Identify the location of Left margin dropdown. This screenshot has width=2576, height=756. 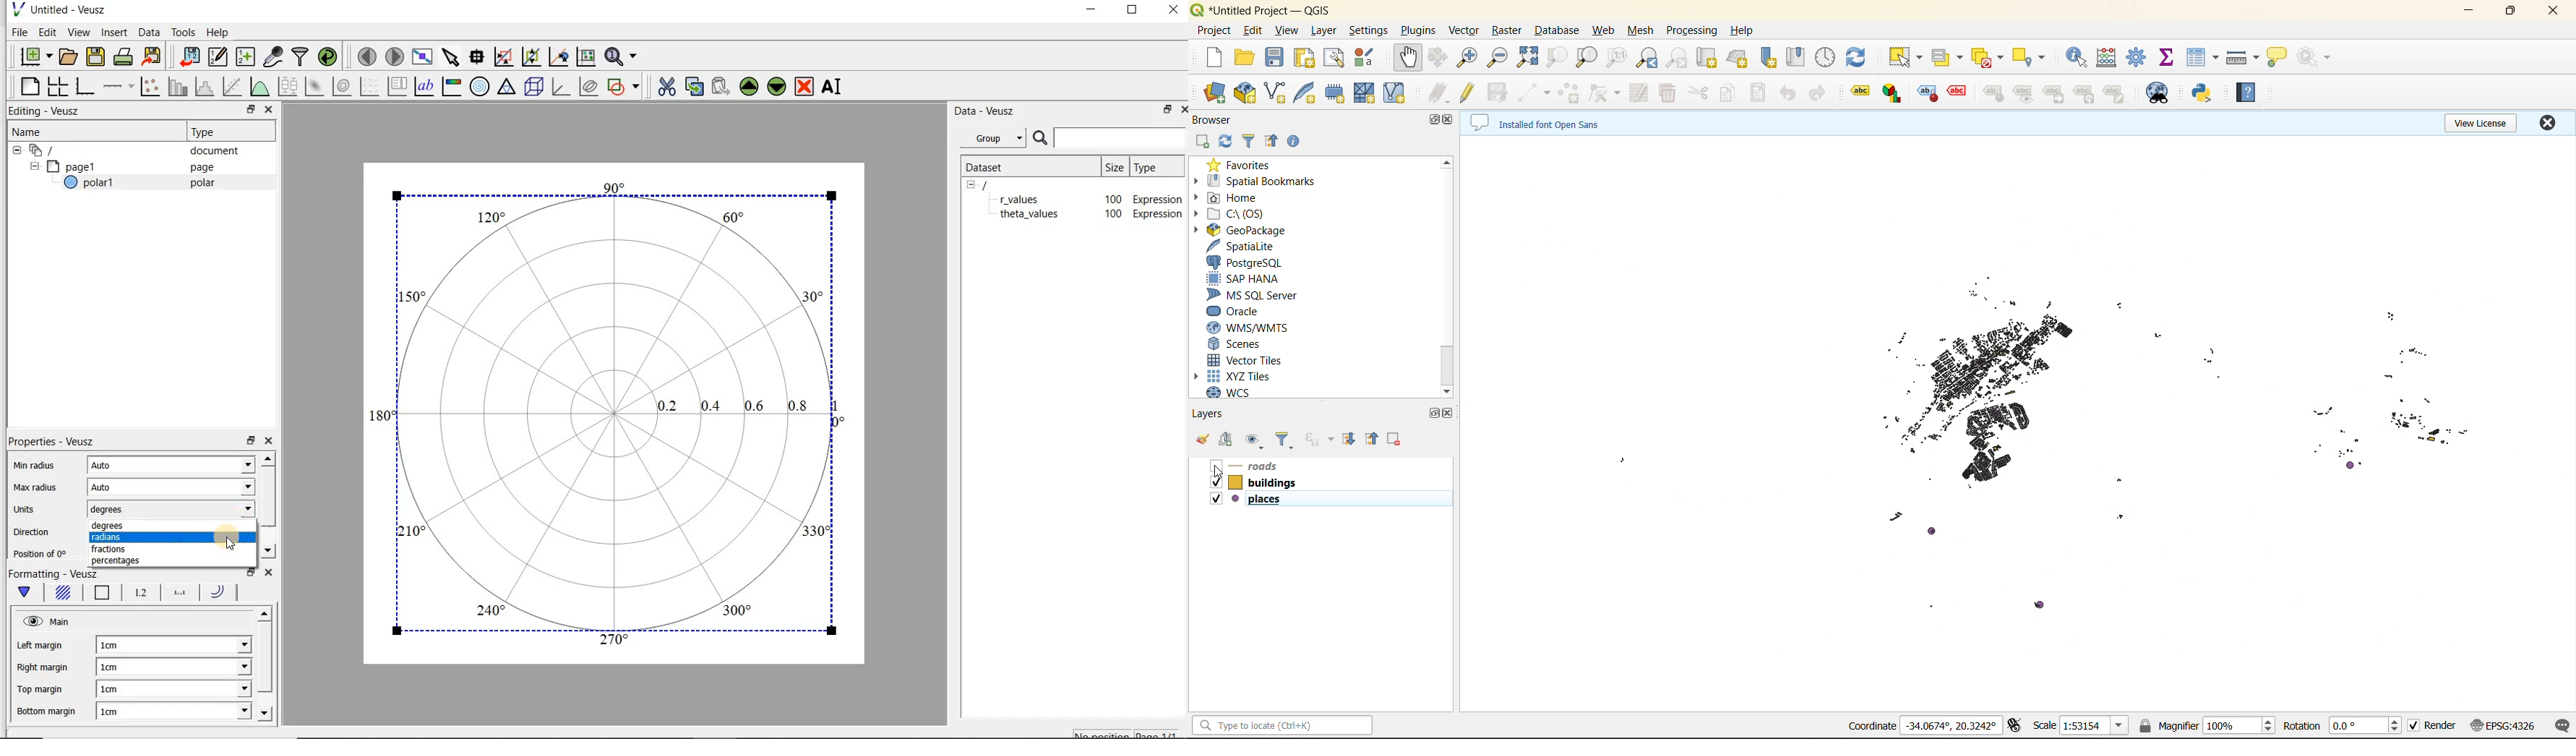
(219, 643).